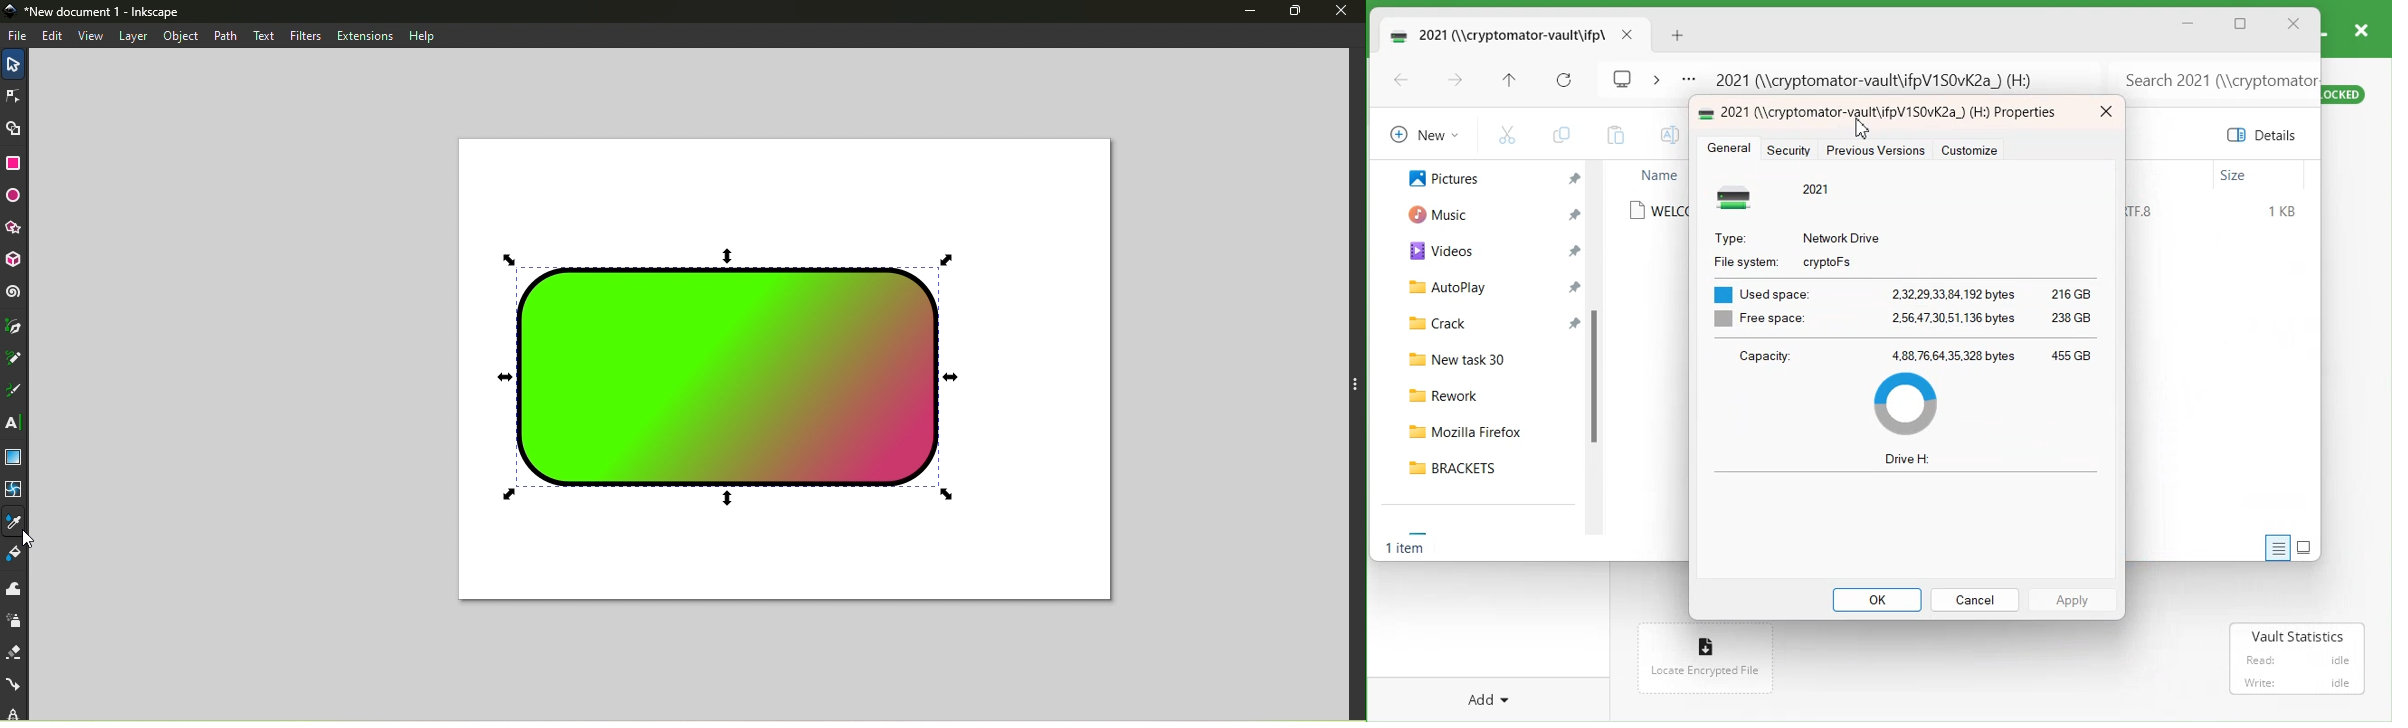 This screenshot has height=728, width=2408. I want to click on Locate Encrypted File, so click(1703, 671).